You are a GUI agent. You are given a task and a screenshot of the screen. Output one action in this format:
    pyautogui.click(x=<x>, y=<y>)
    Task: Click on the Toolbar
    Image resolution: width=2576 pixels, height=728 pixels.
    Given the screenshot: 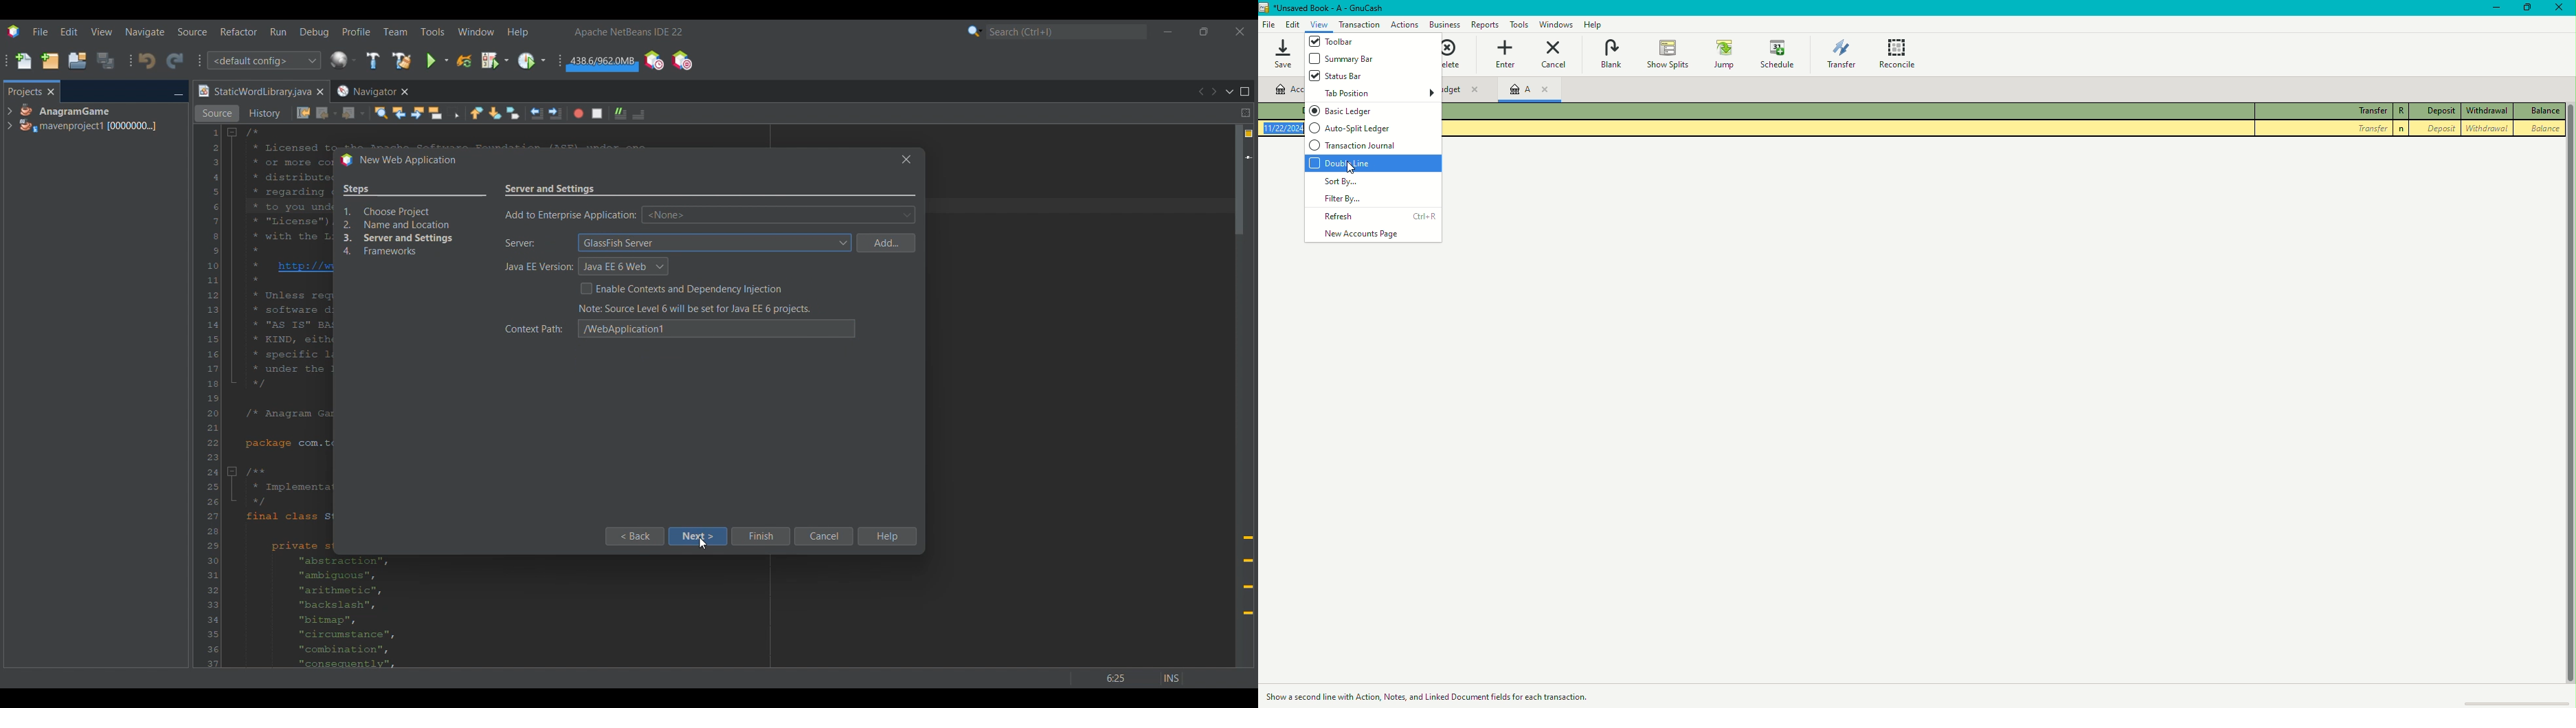 What is the action you would take?
    pyautogui.click(x=1375, y=43)
    